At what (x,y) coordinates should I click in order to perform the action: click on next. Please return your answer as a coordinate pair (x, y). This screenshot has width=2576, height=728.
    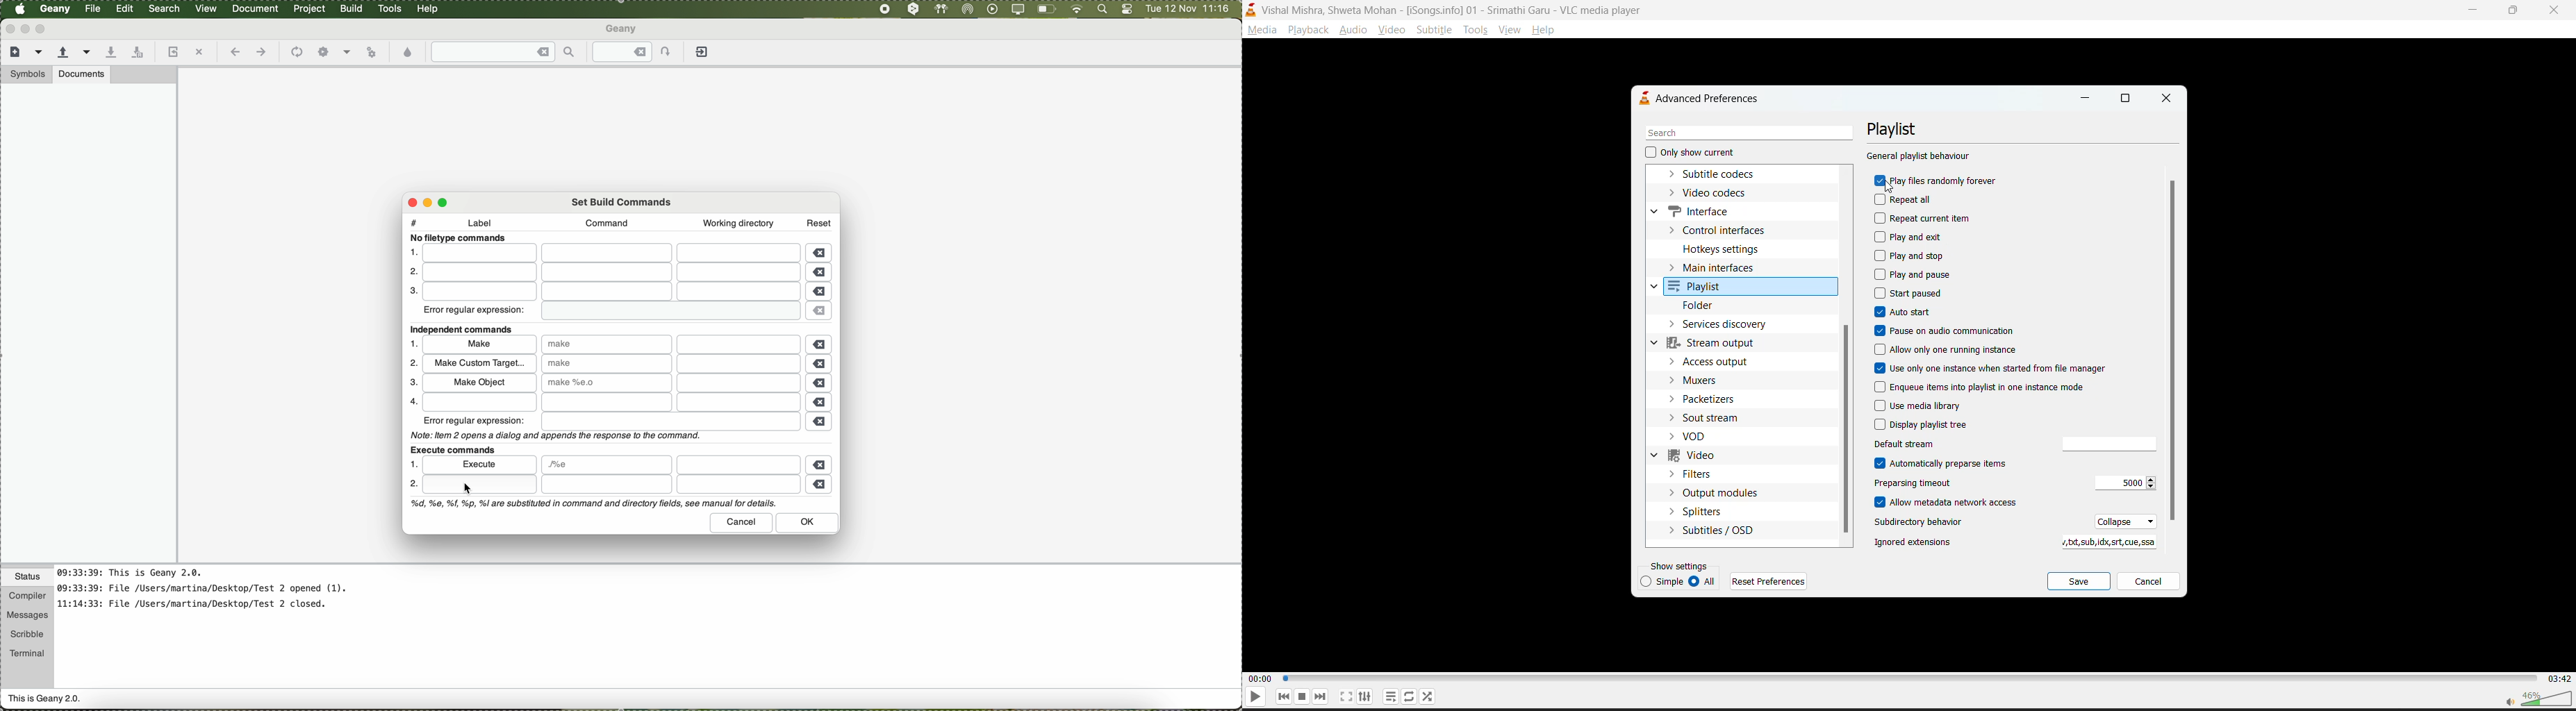
    Looking at the image, I should click on (1318, 697).